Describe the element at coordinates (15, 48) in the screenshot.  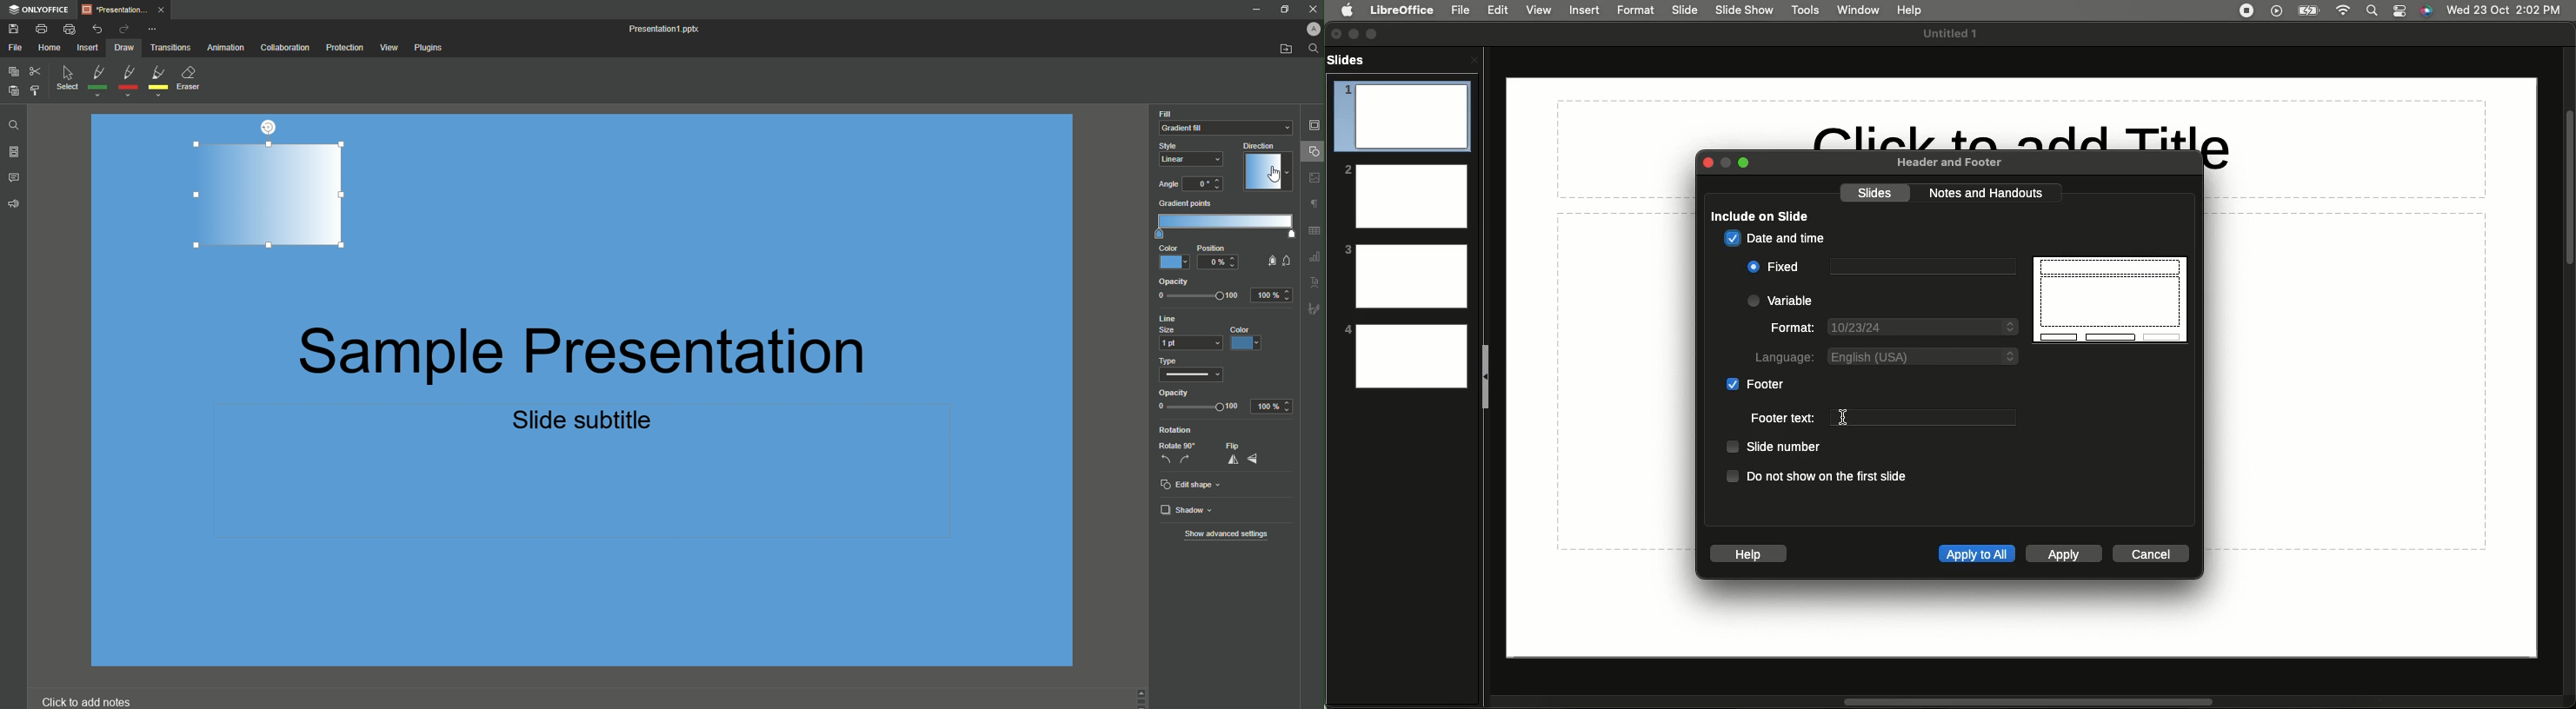
I see `File` at that location.